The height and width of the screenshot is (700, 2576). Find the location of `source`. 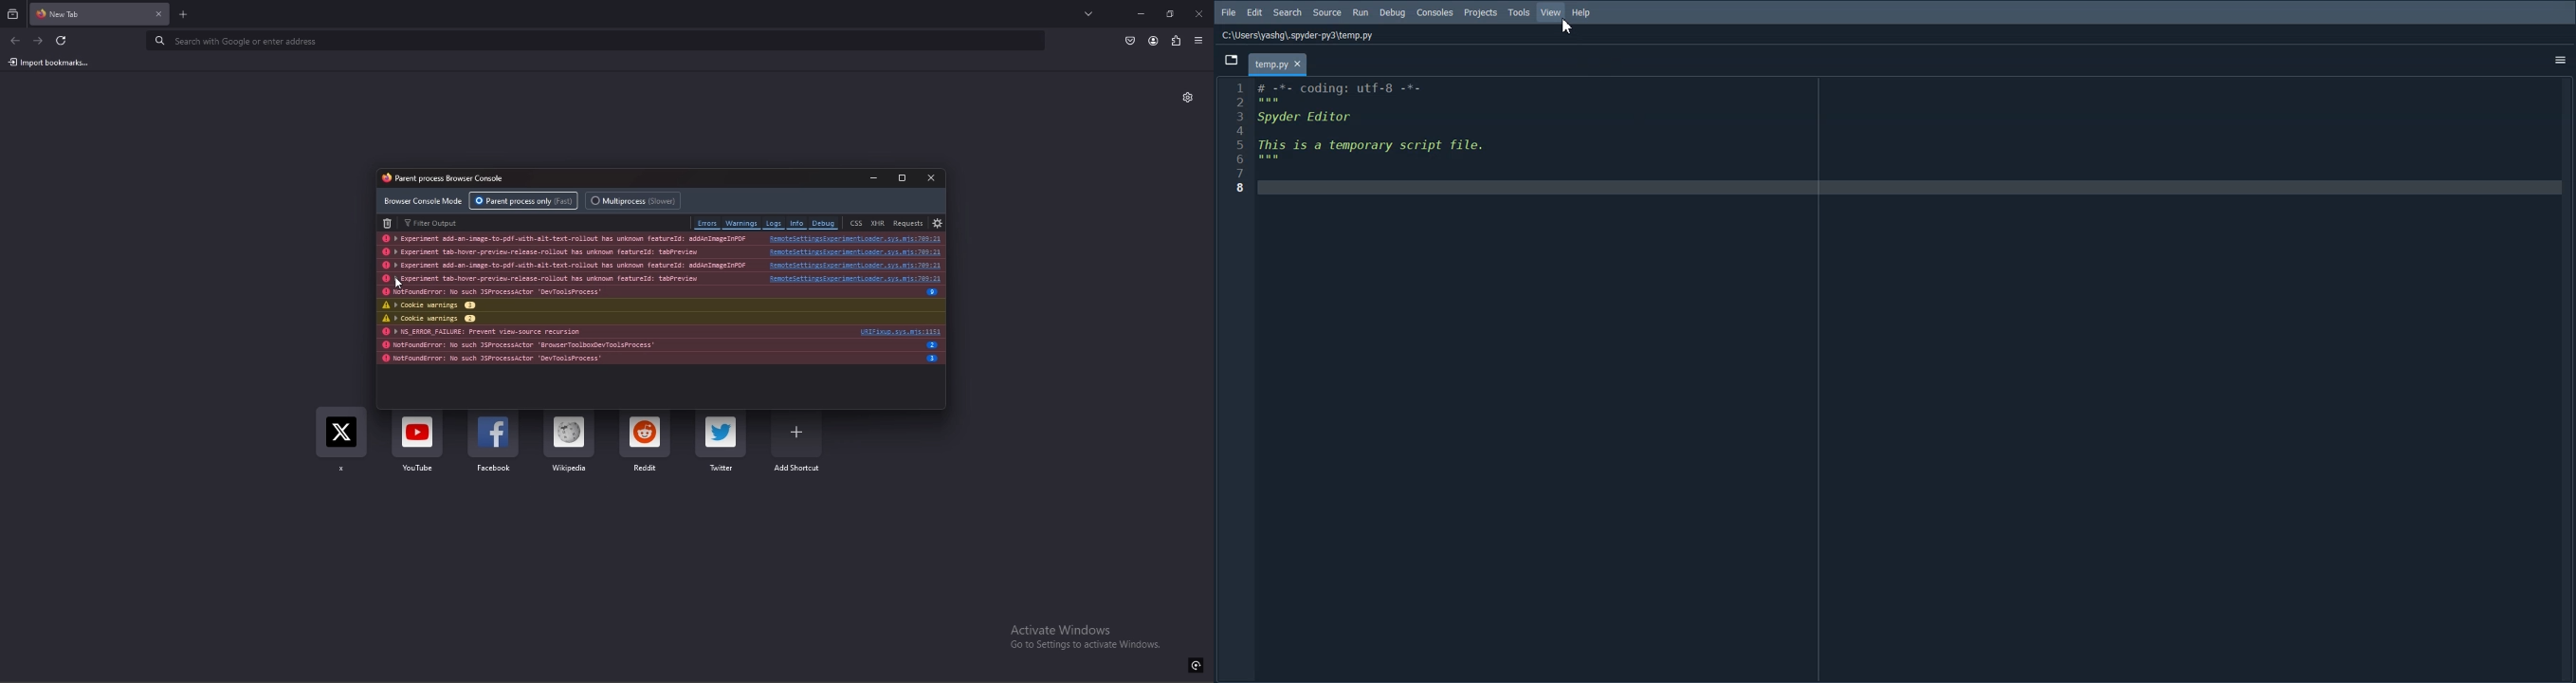

source is located at coordinates (854, 265).